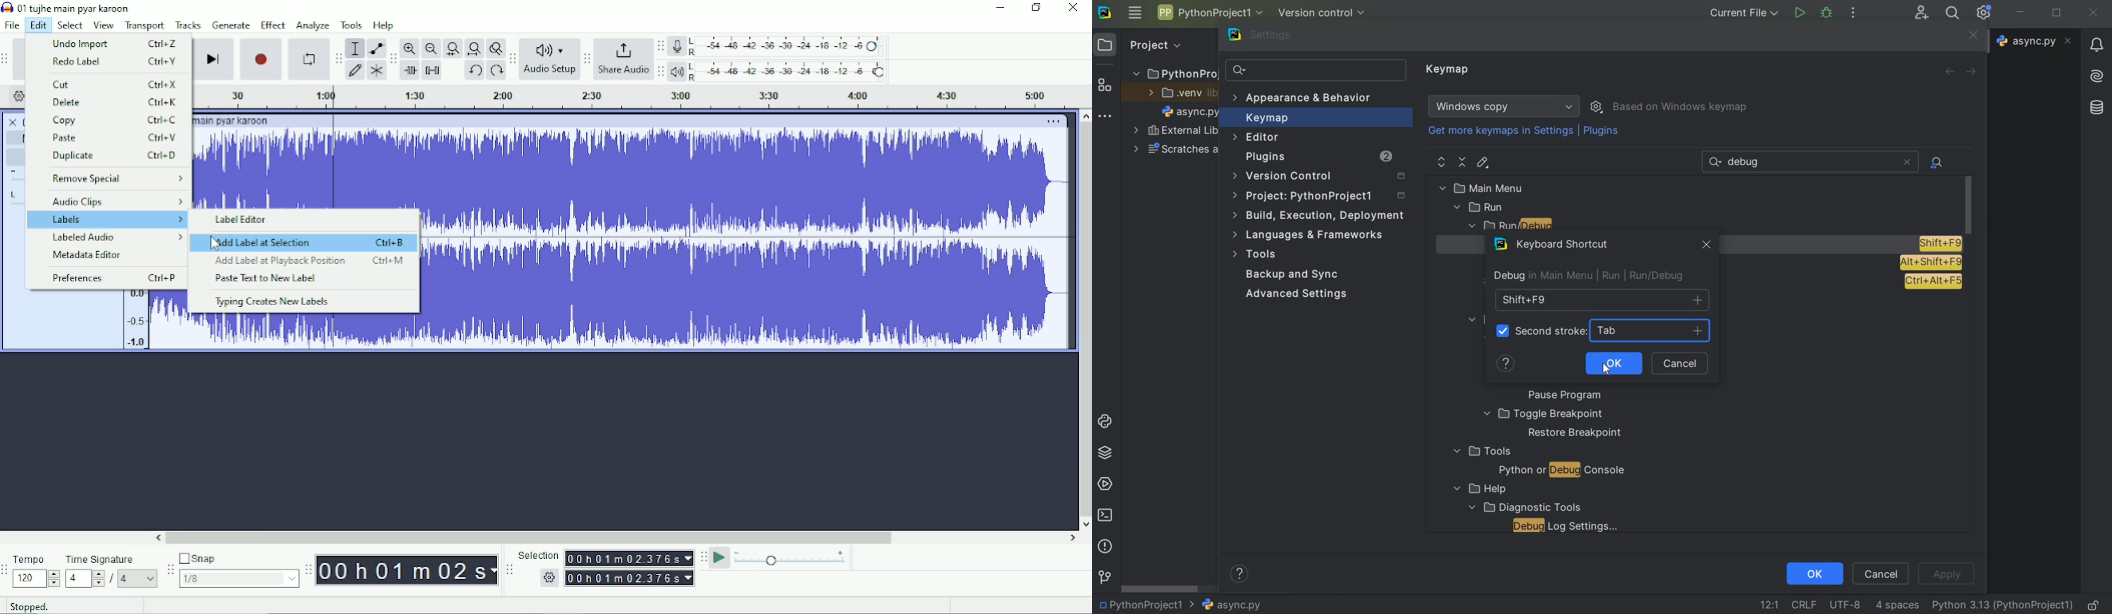 The width and height of the screenshot is (2128, 616). Describe the element at coordinates (272, 303) in the screenshot. I see `Typing Creates New Labels` at that location.